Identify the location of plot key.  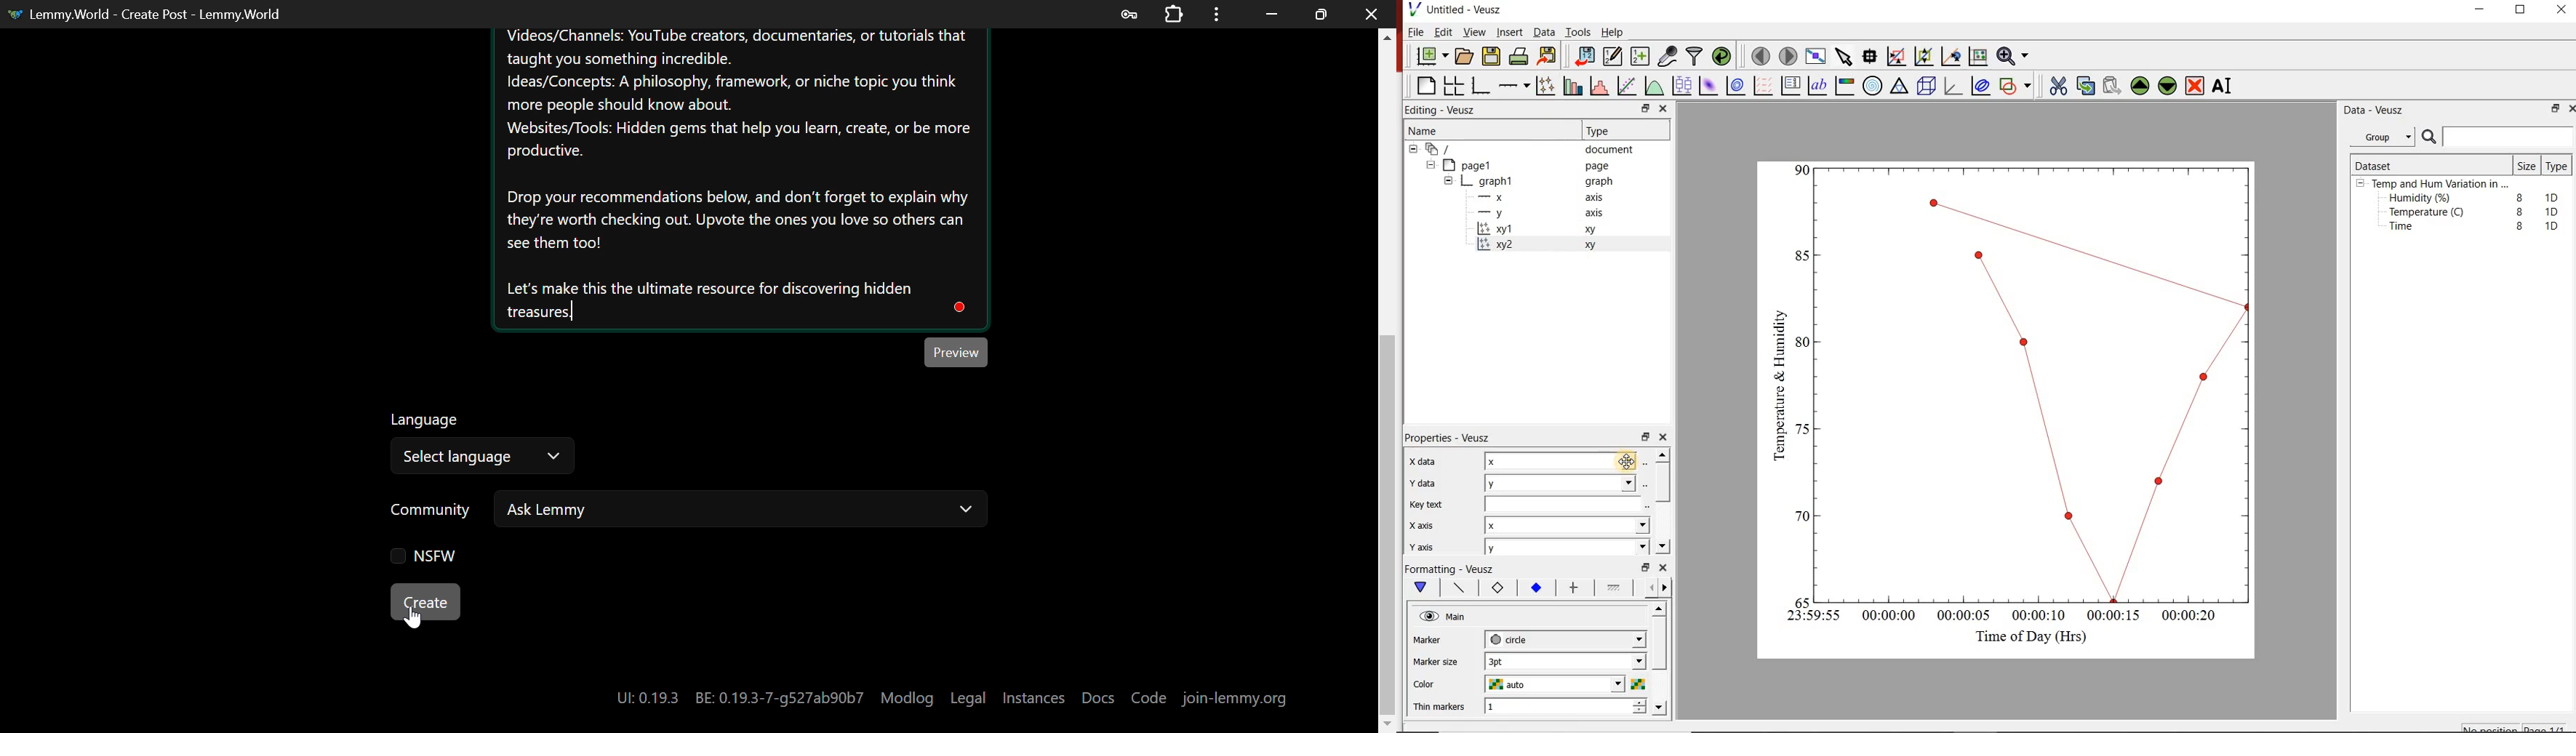
(1793, 86).